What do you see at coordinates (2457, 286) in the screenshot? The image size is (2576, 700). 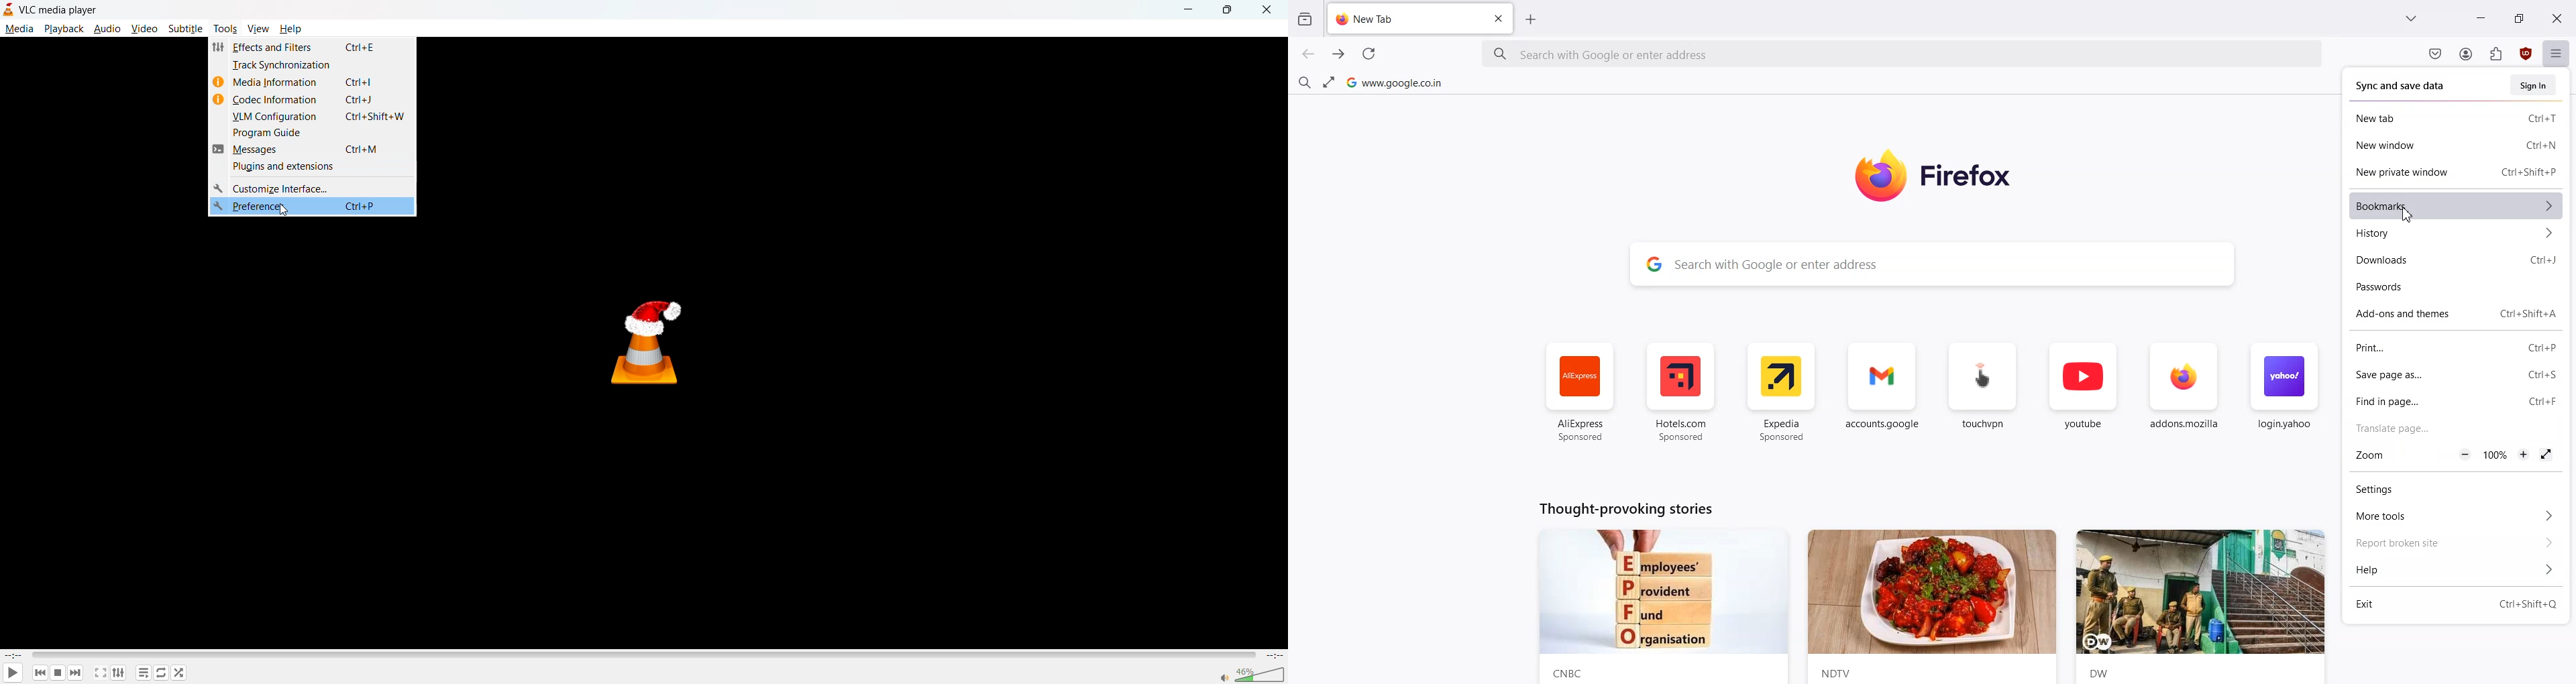 I see `Passwords` at bounding box center [2457, 286].